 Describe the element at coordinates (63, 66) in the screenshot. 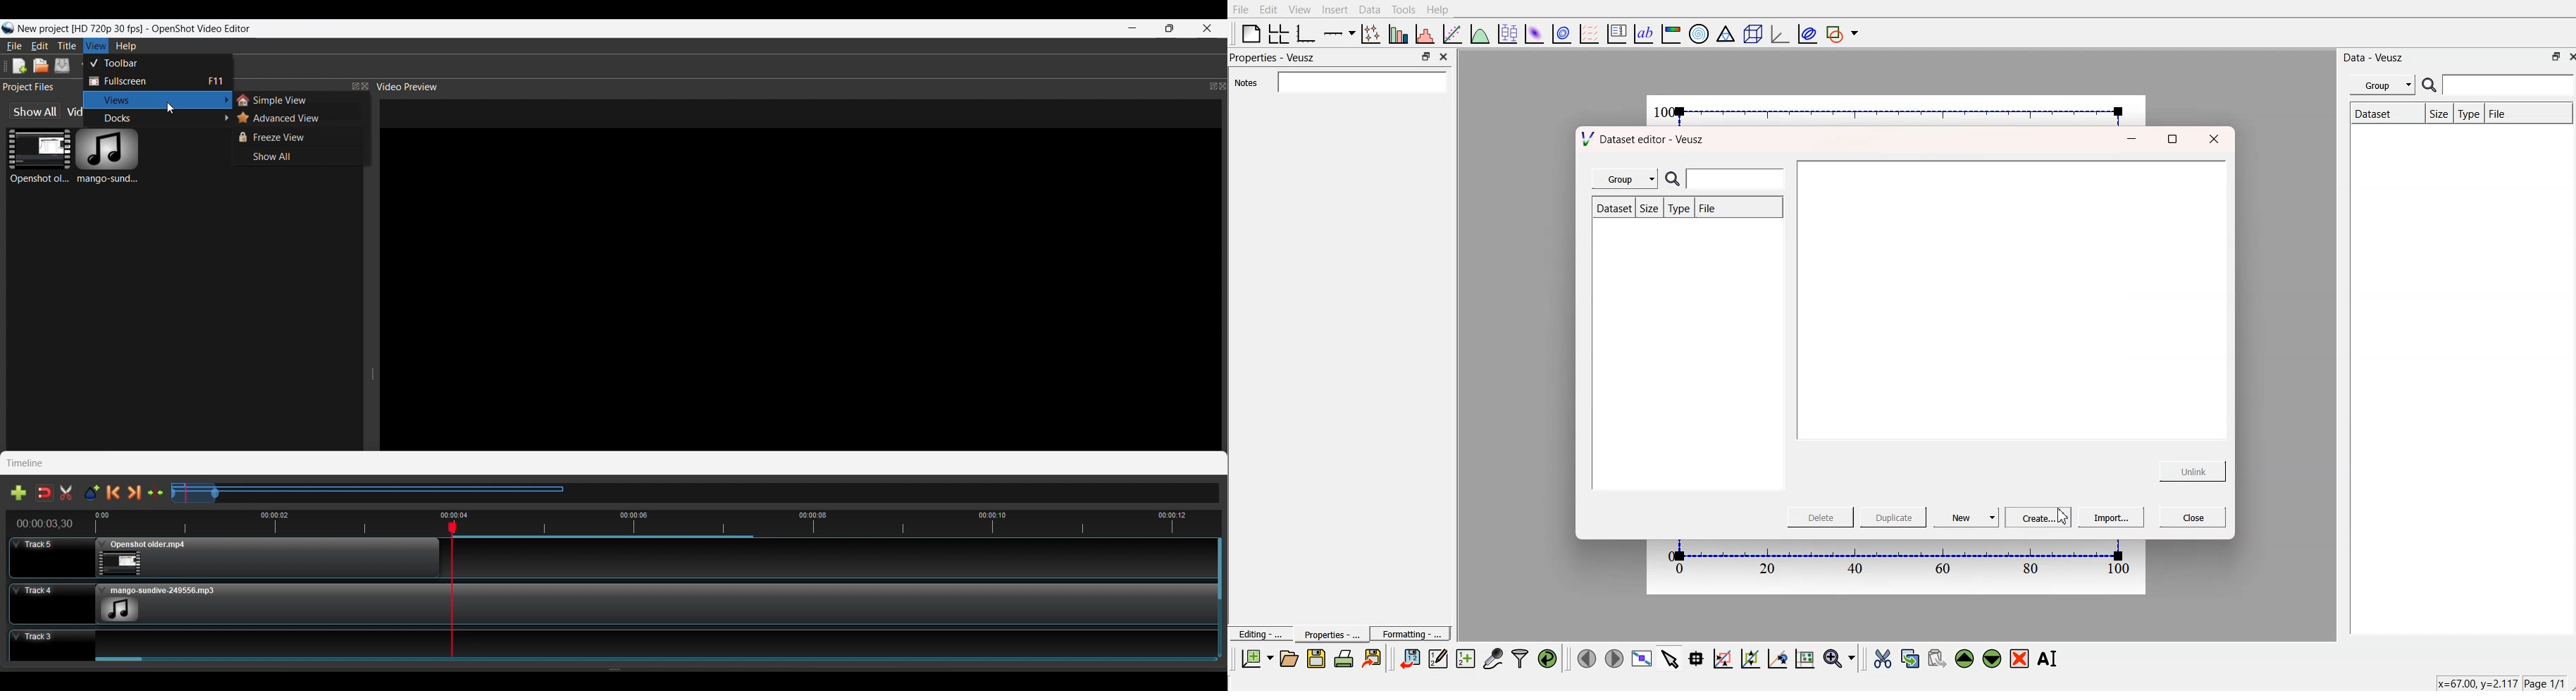

I see `Save Project` at that location.